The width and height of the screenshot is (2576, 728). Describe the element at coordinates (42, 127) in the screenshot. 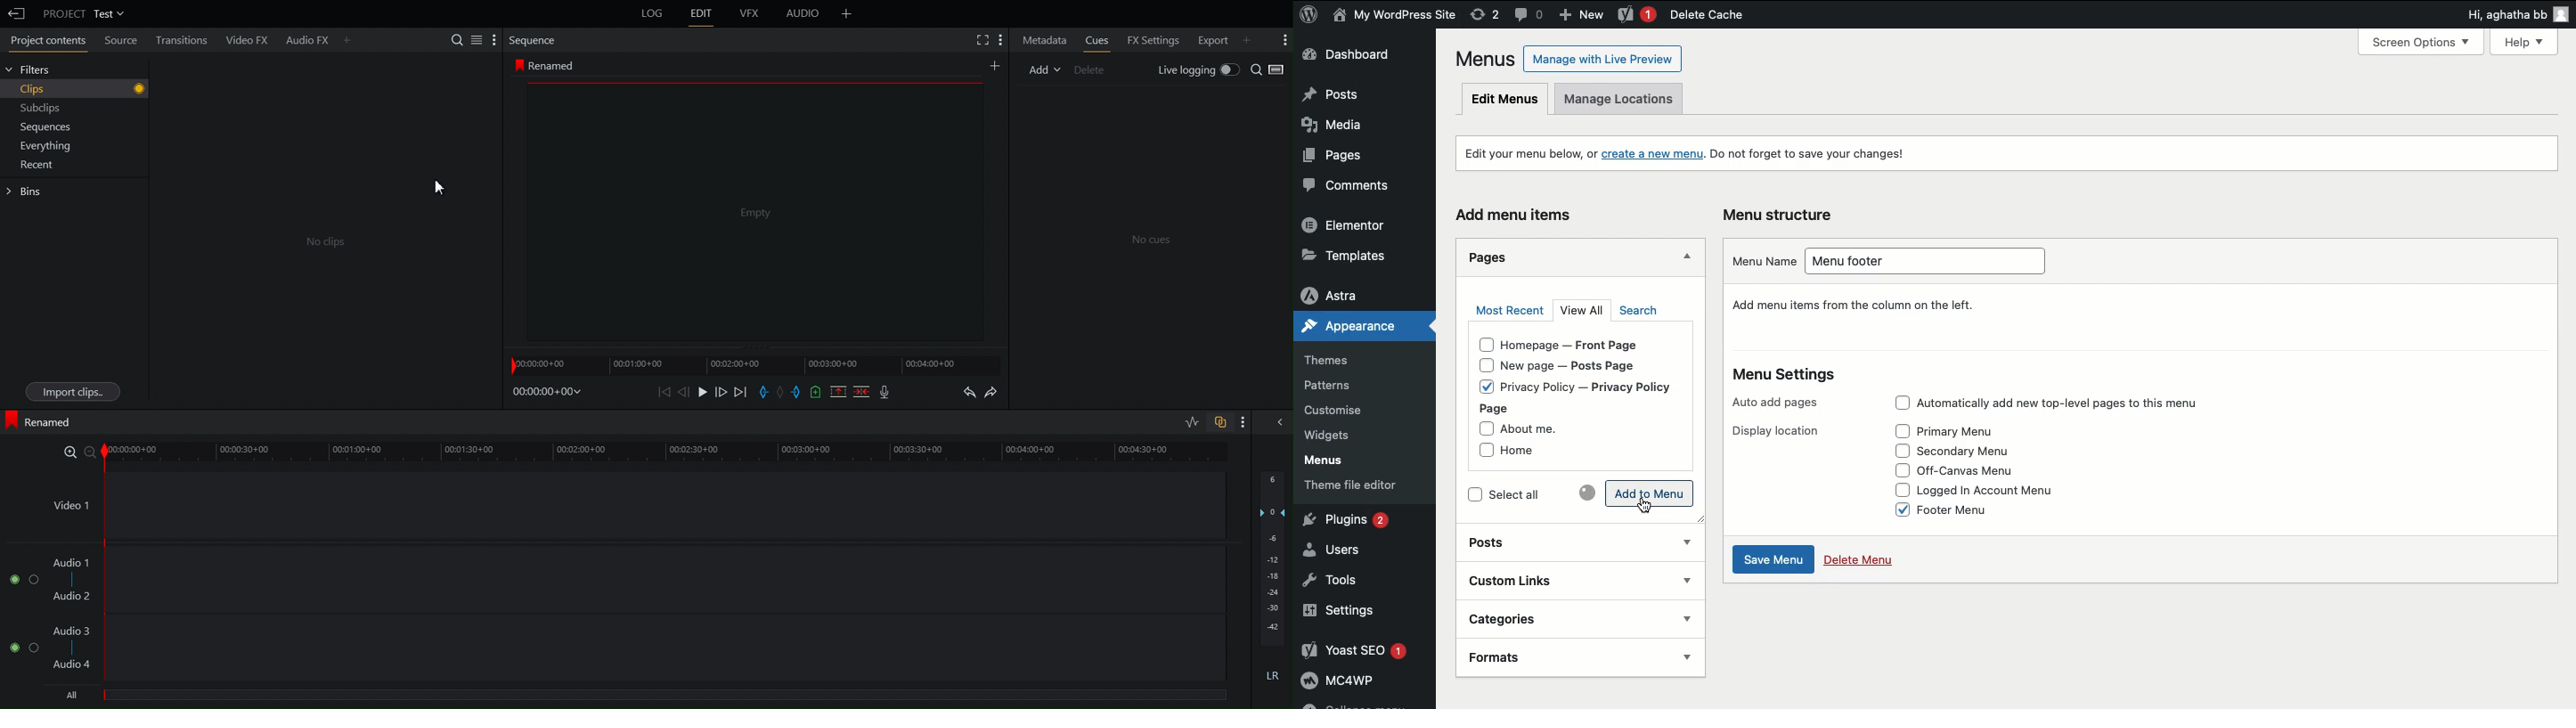

I see `Sequences` at that location.